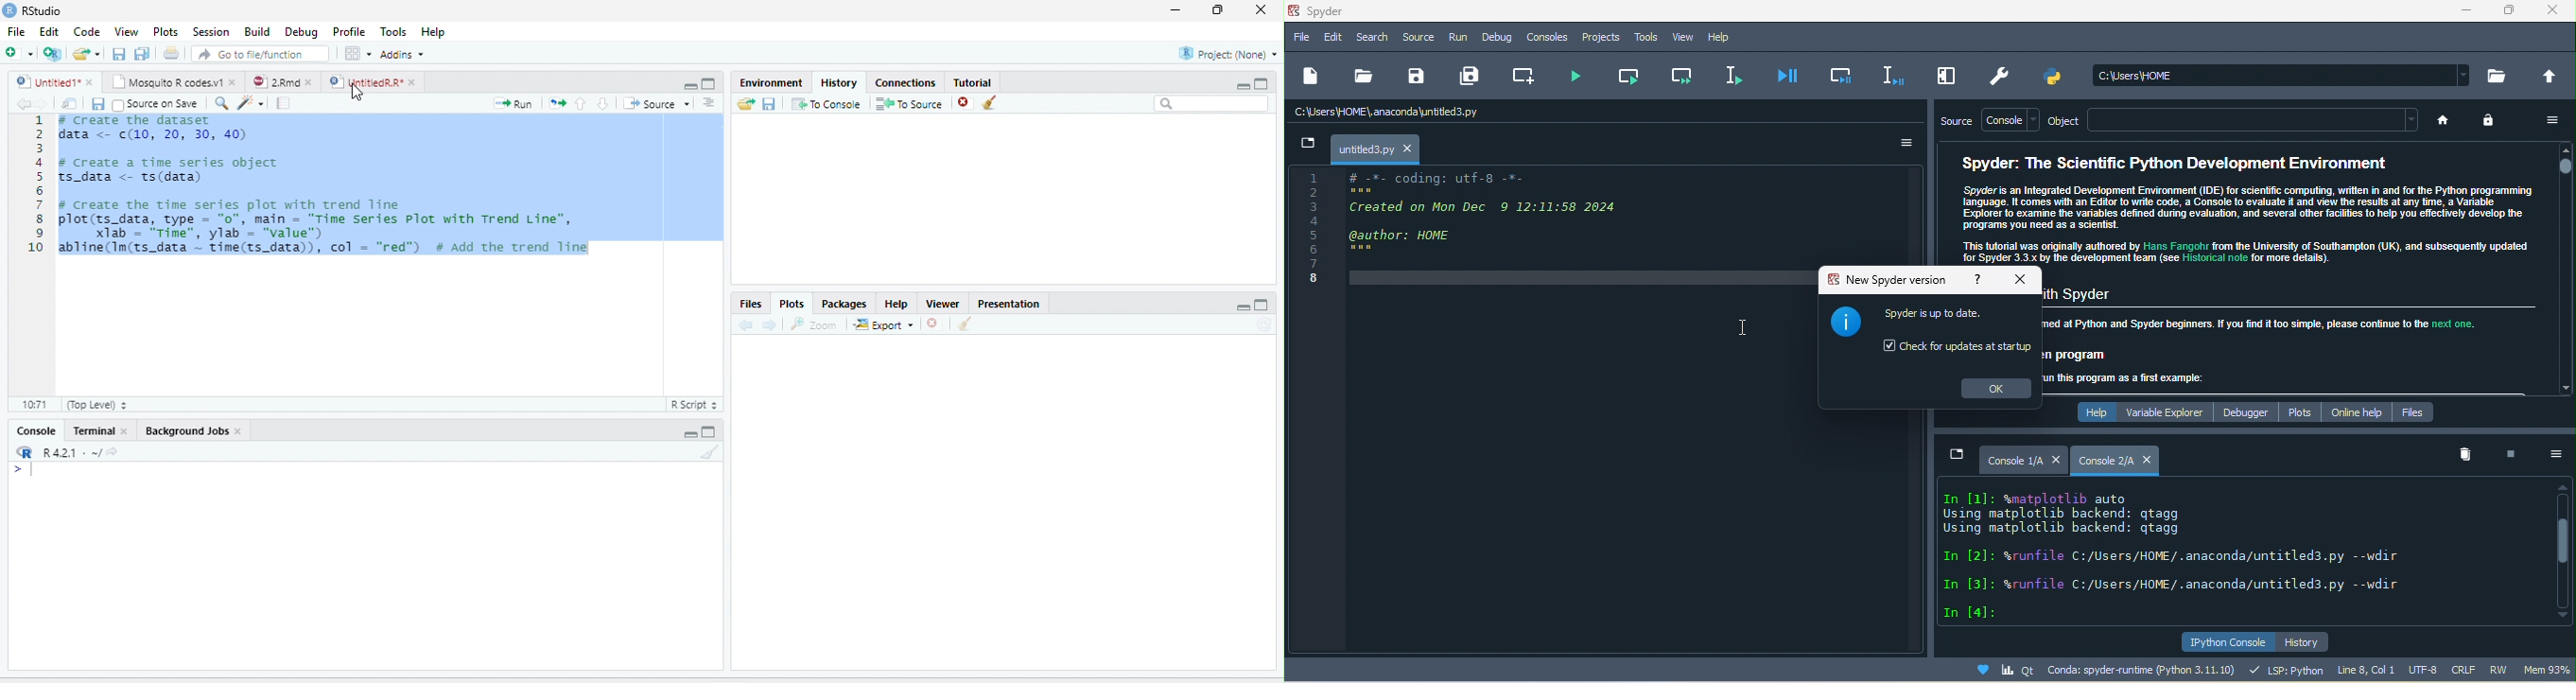 The width and height of the screenshot is (2576, 700). I want to click on View the current working directory, so click(113, 451).